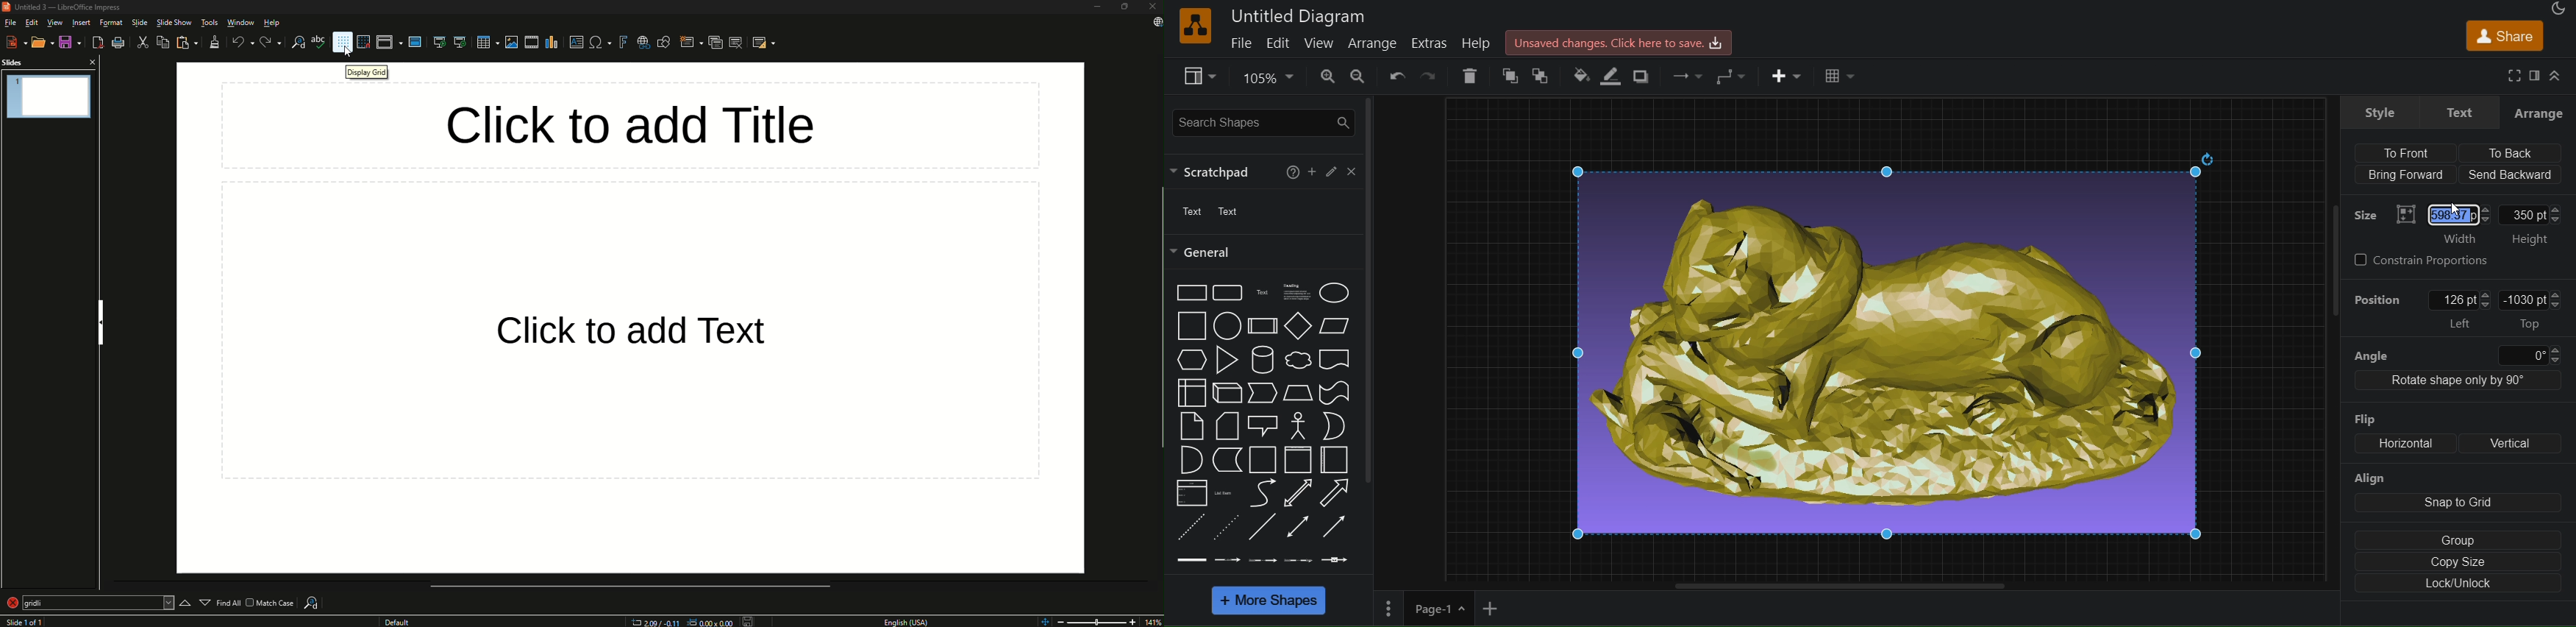  I want to click on Zoom Out, so click(1061, 621).